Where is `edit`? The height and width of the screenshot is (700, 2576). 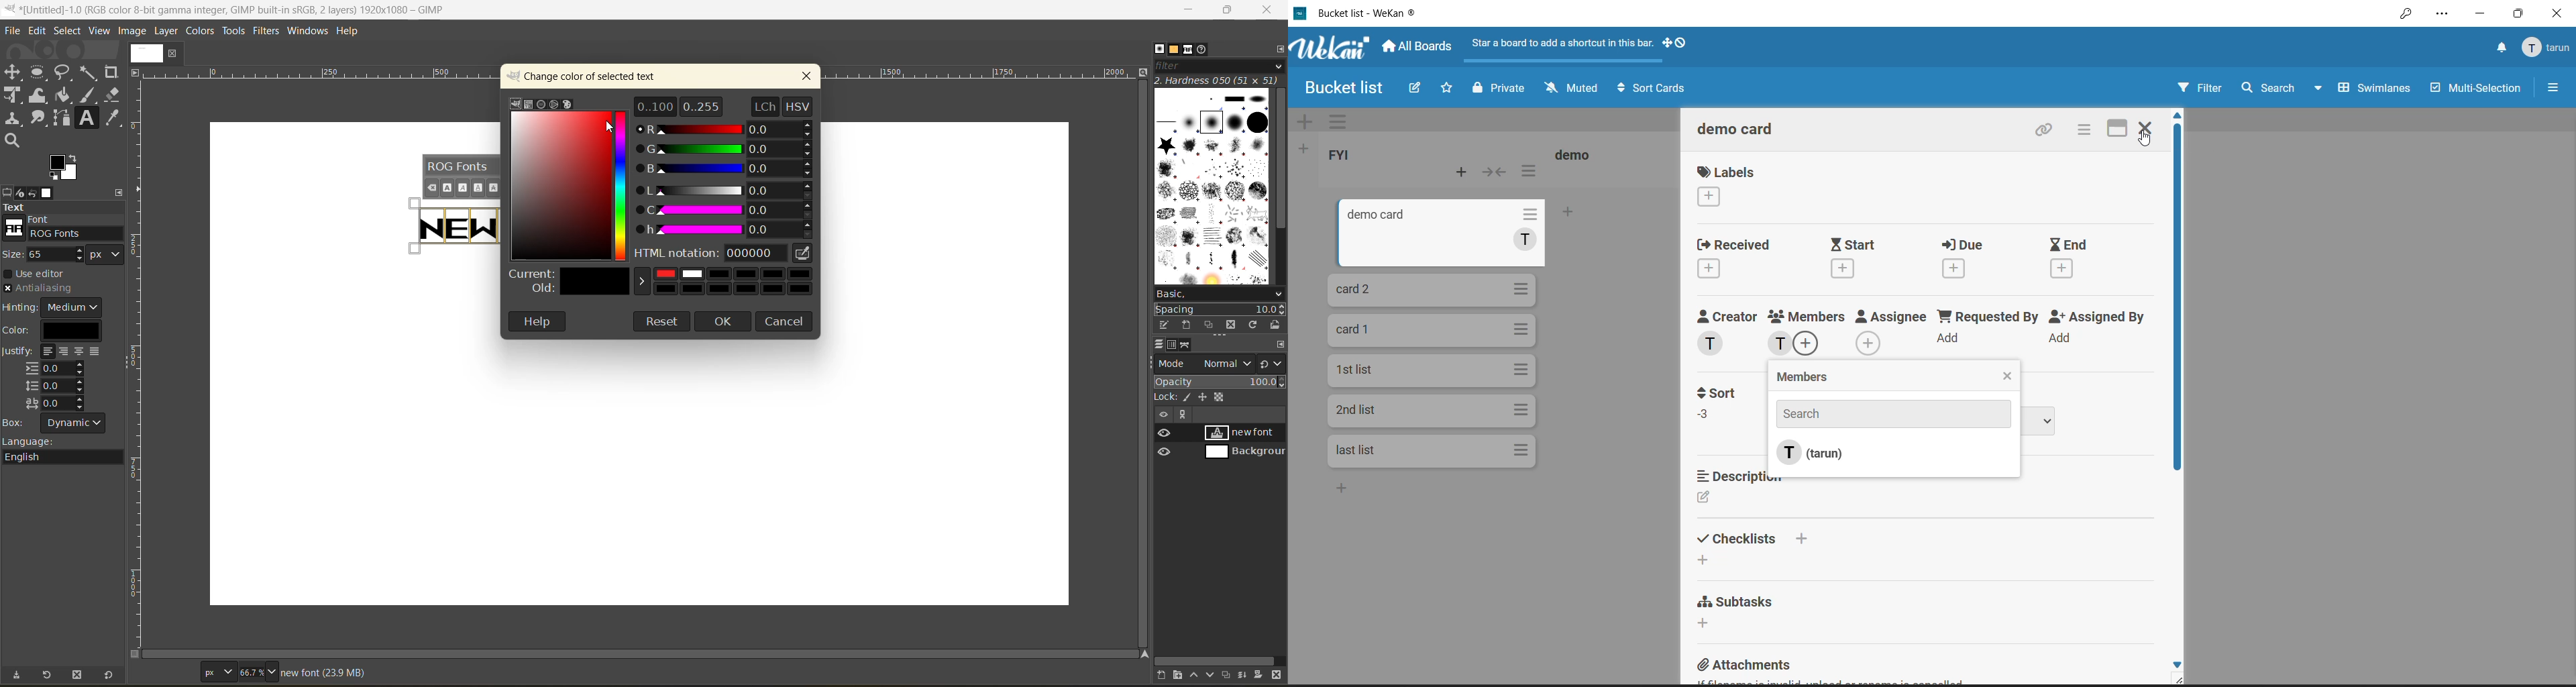 edit is located at coordinates (1417, 89).